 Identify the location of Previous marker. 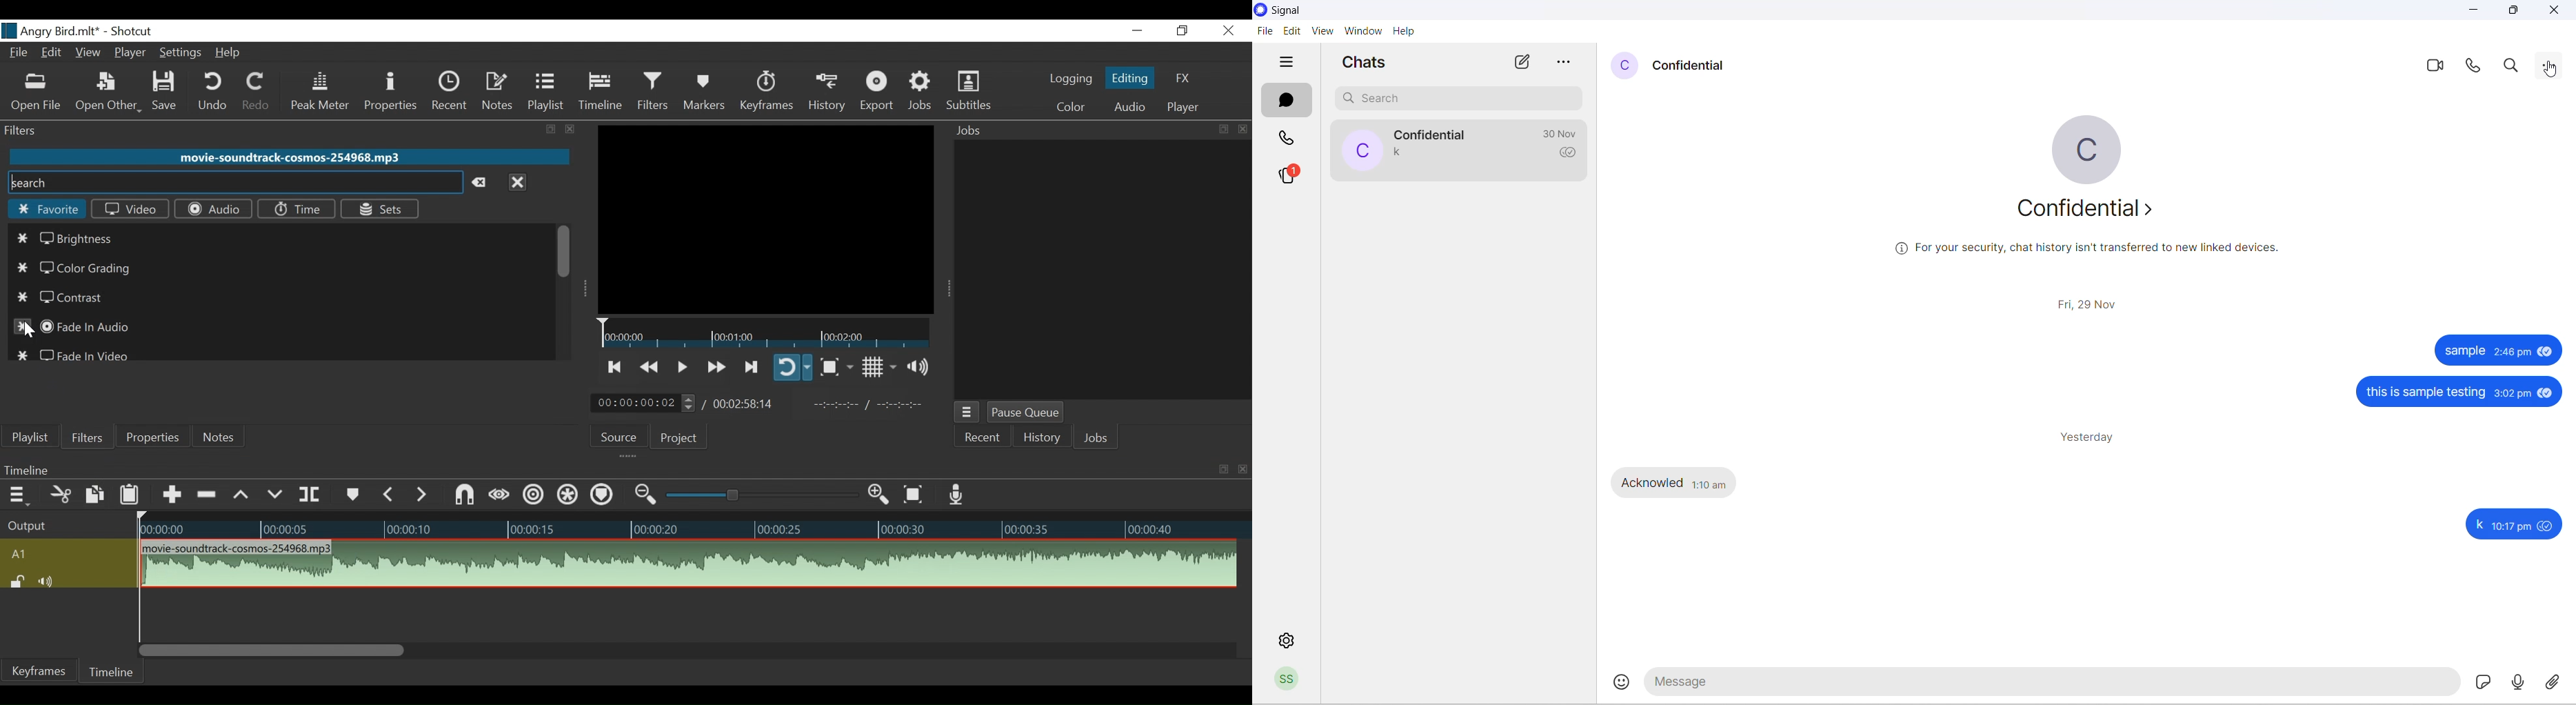
(390, 494).